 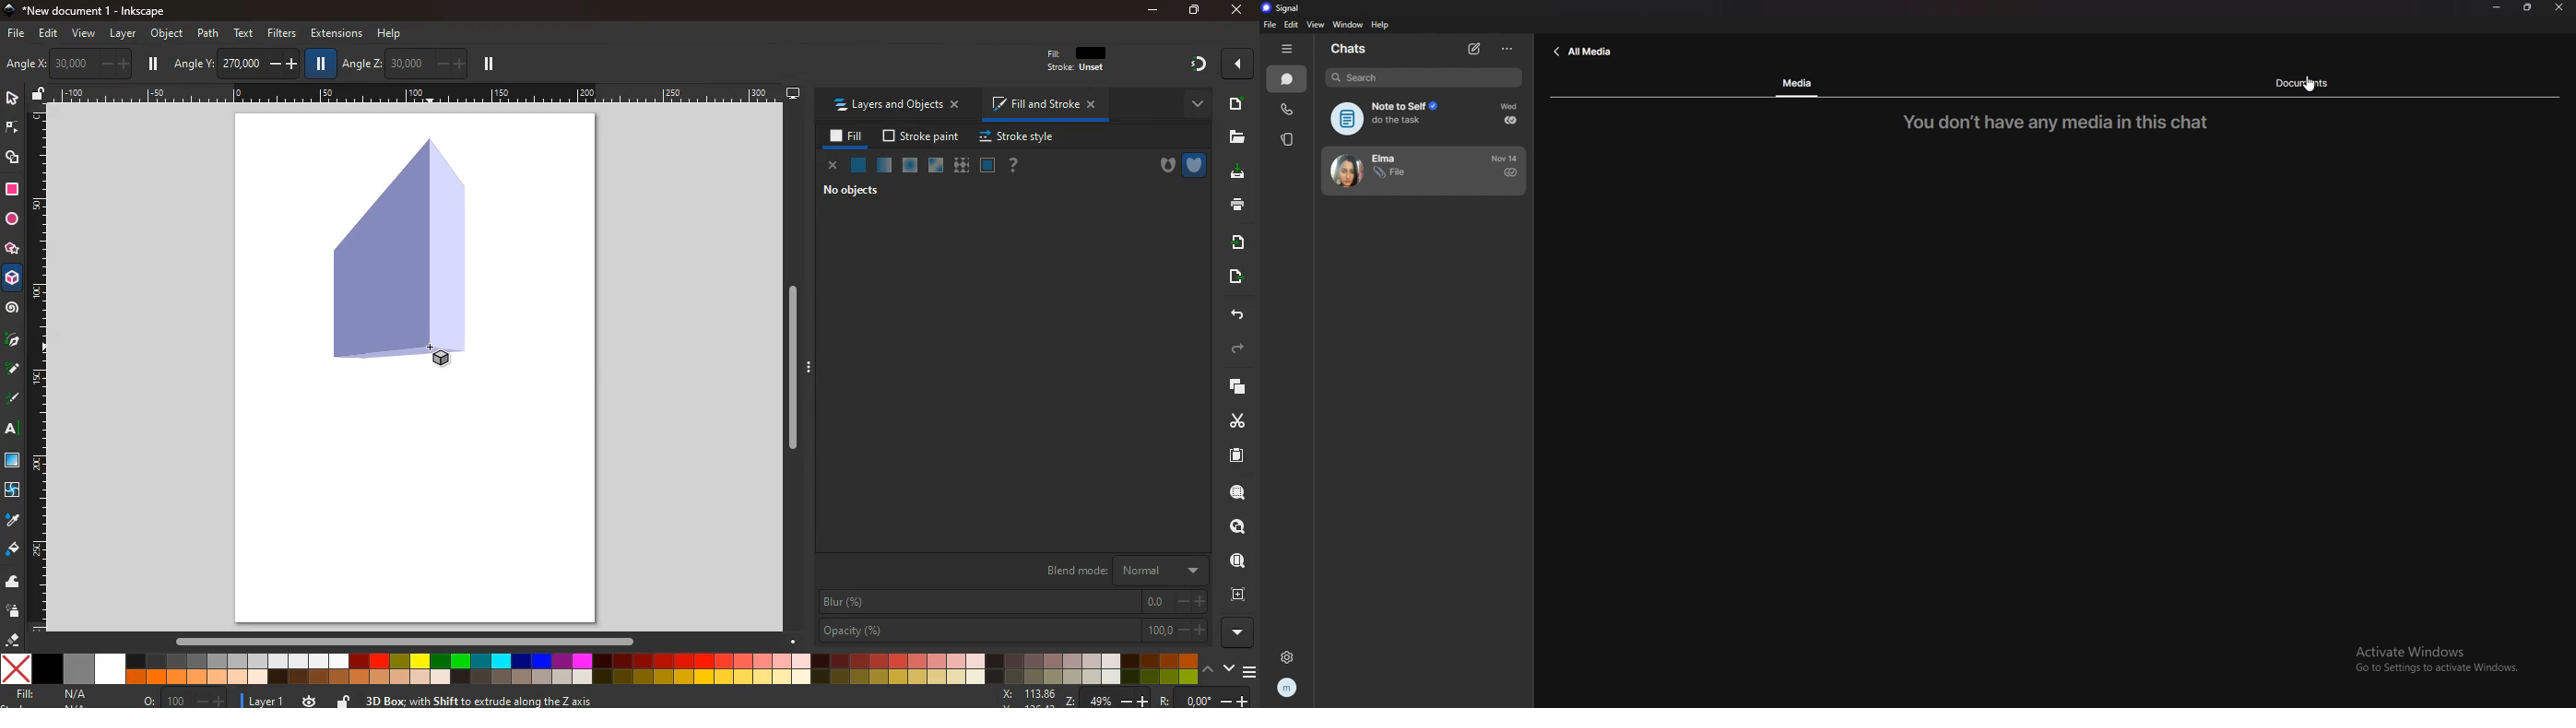 I want to click on edge, so click(x=11, y=129).